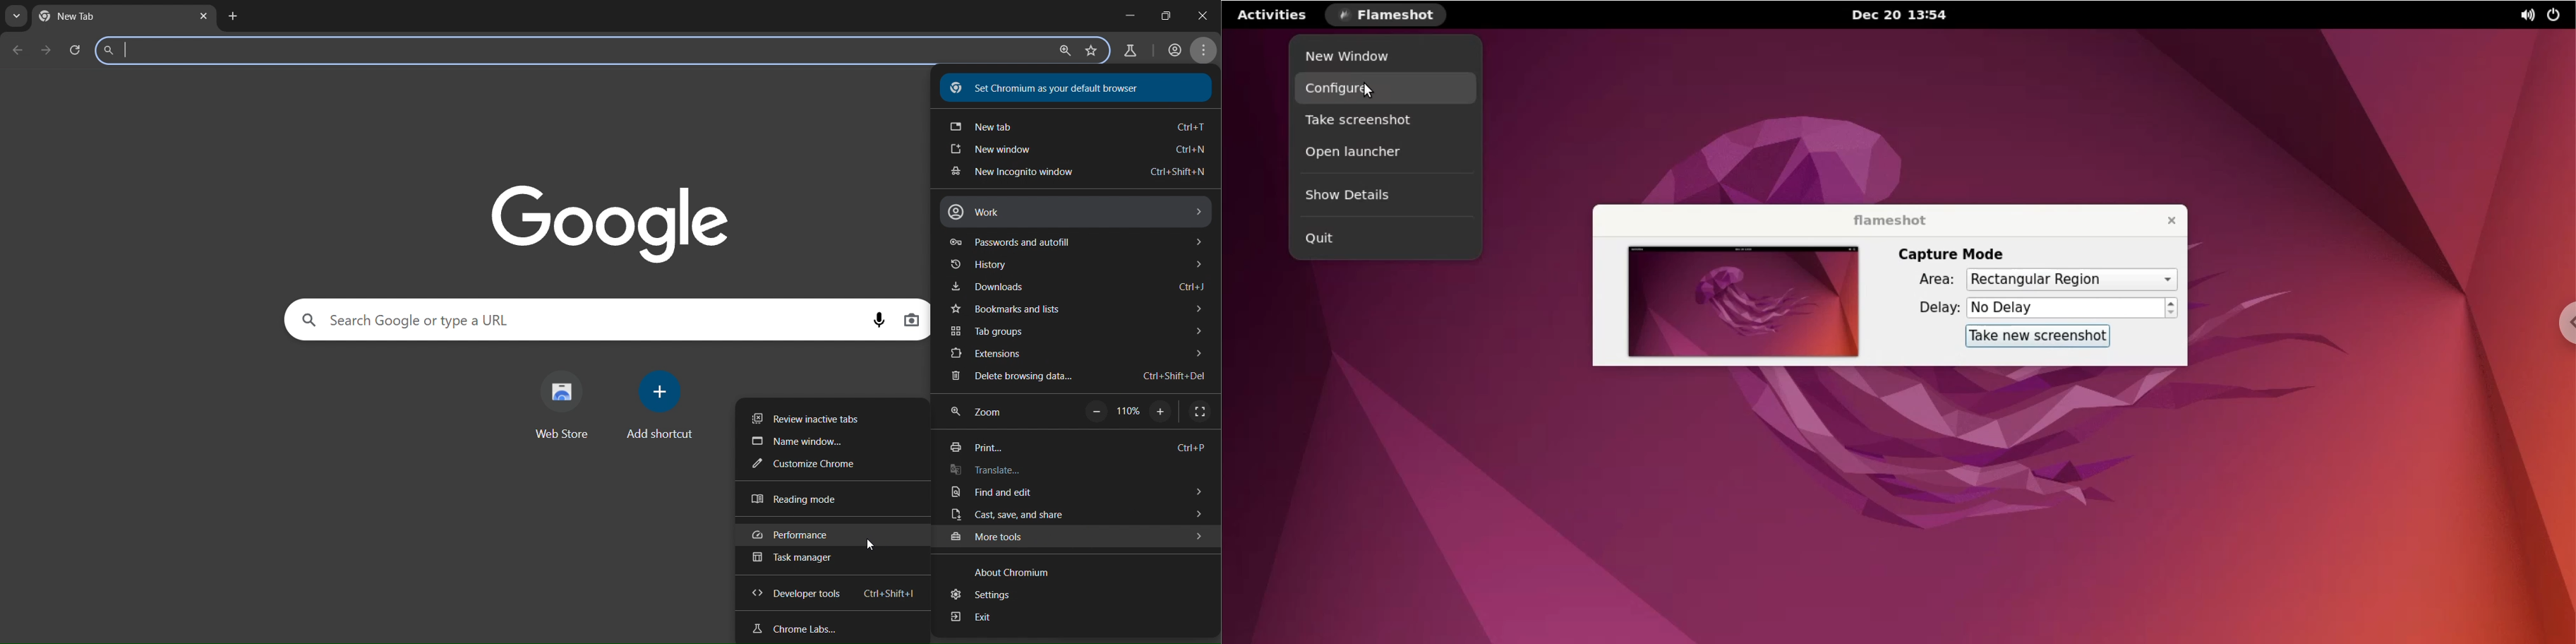 Image resolution: width=2576 pixels, height=644 pixels. What do you see at coordinates (1077, 377) in the screenshot?
I see `delete browsing dara Ctrl+Shift+Del` at bounding box center [1077, 377].